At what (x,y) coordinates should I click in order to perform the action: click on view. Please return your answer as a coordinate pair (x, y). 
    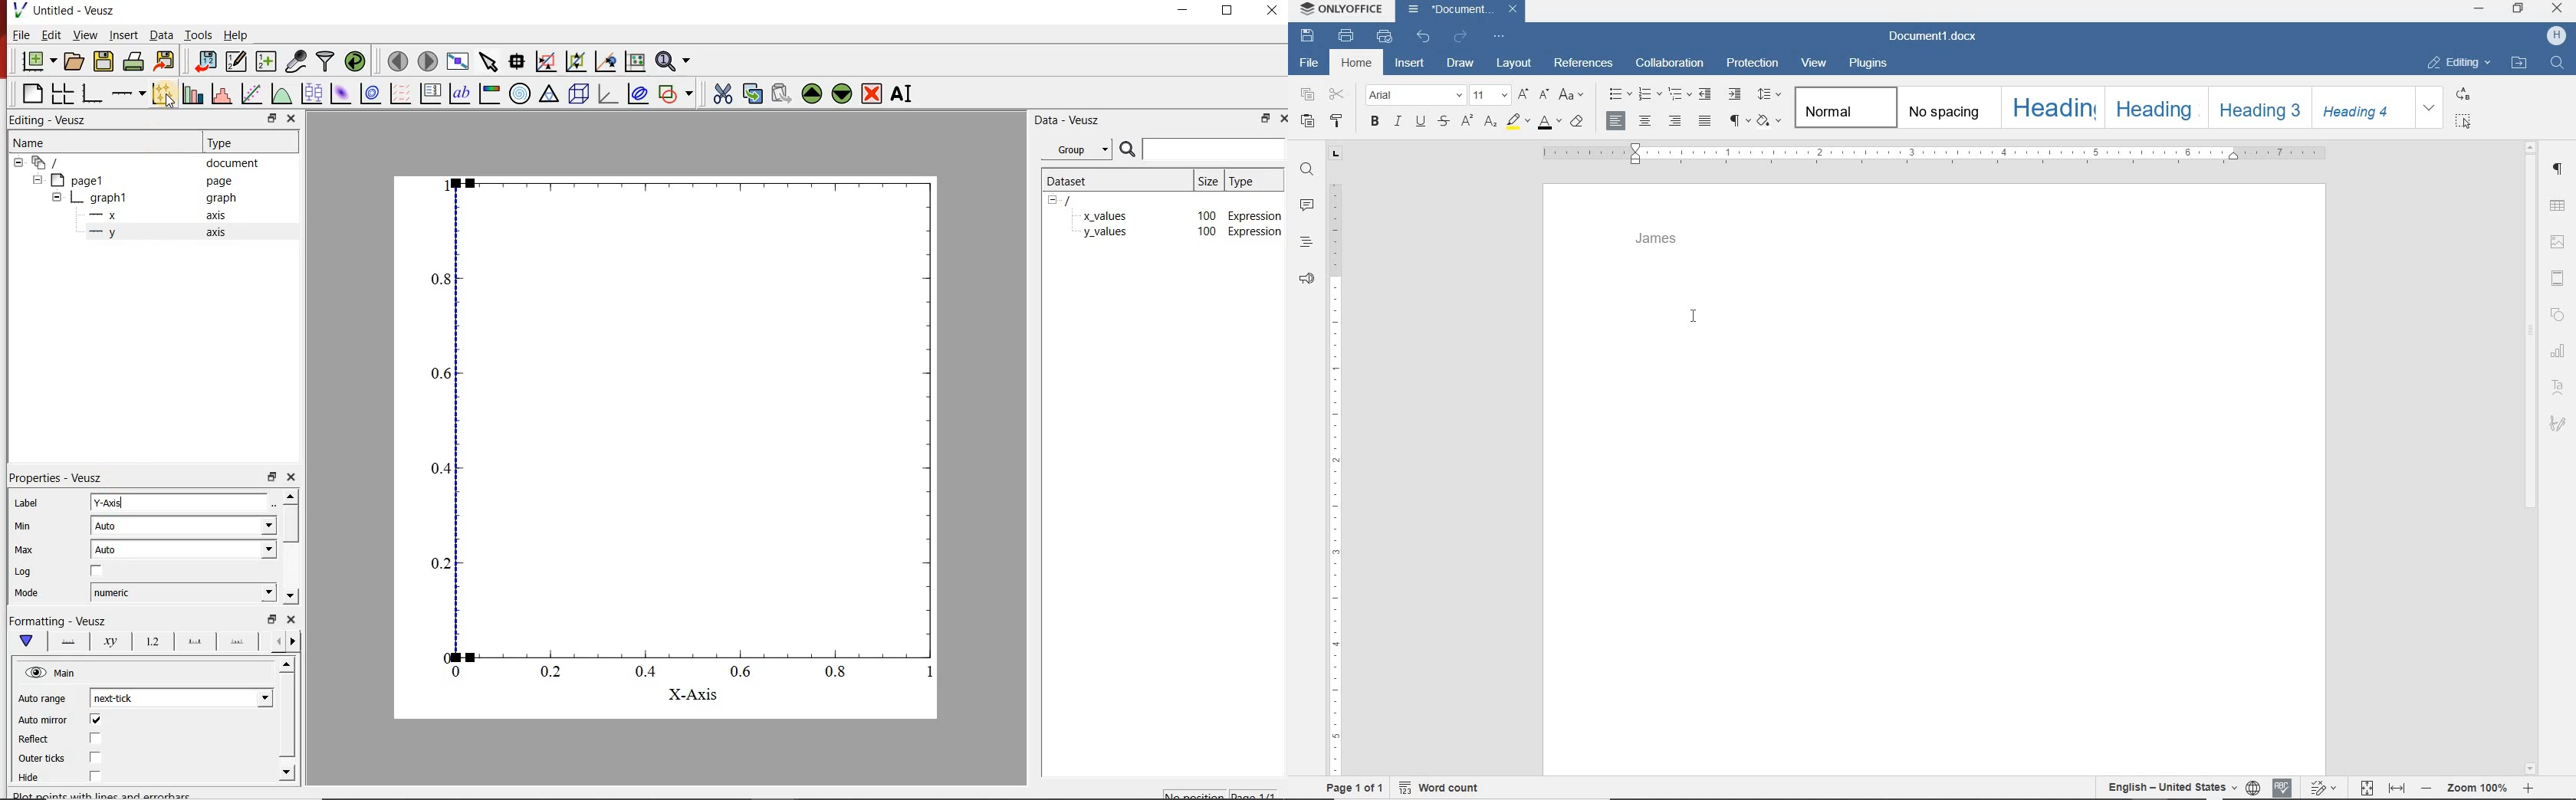
    Looking at the image, I should click on (1815, 63).